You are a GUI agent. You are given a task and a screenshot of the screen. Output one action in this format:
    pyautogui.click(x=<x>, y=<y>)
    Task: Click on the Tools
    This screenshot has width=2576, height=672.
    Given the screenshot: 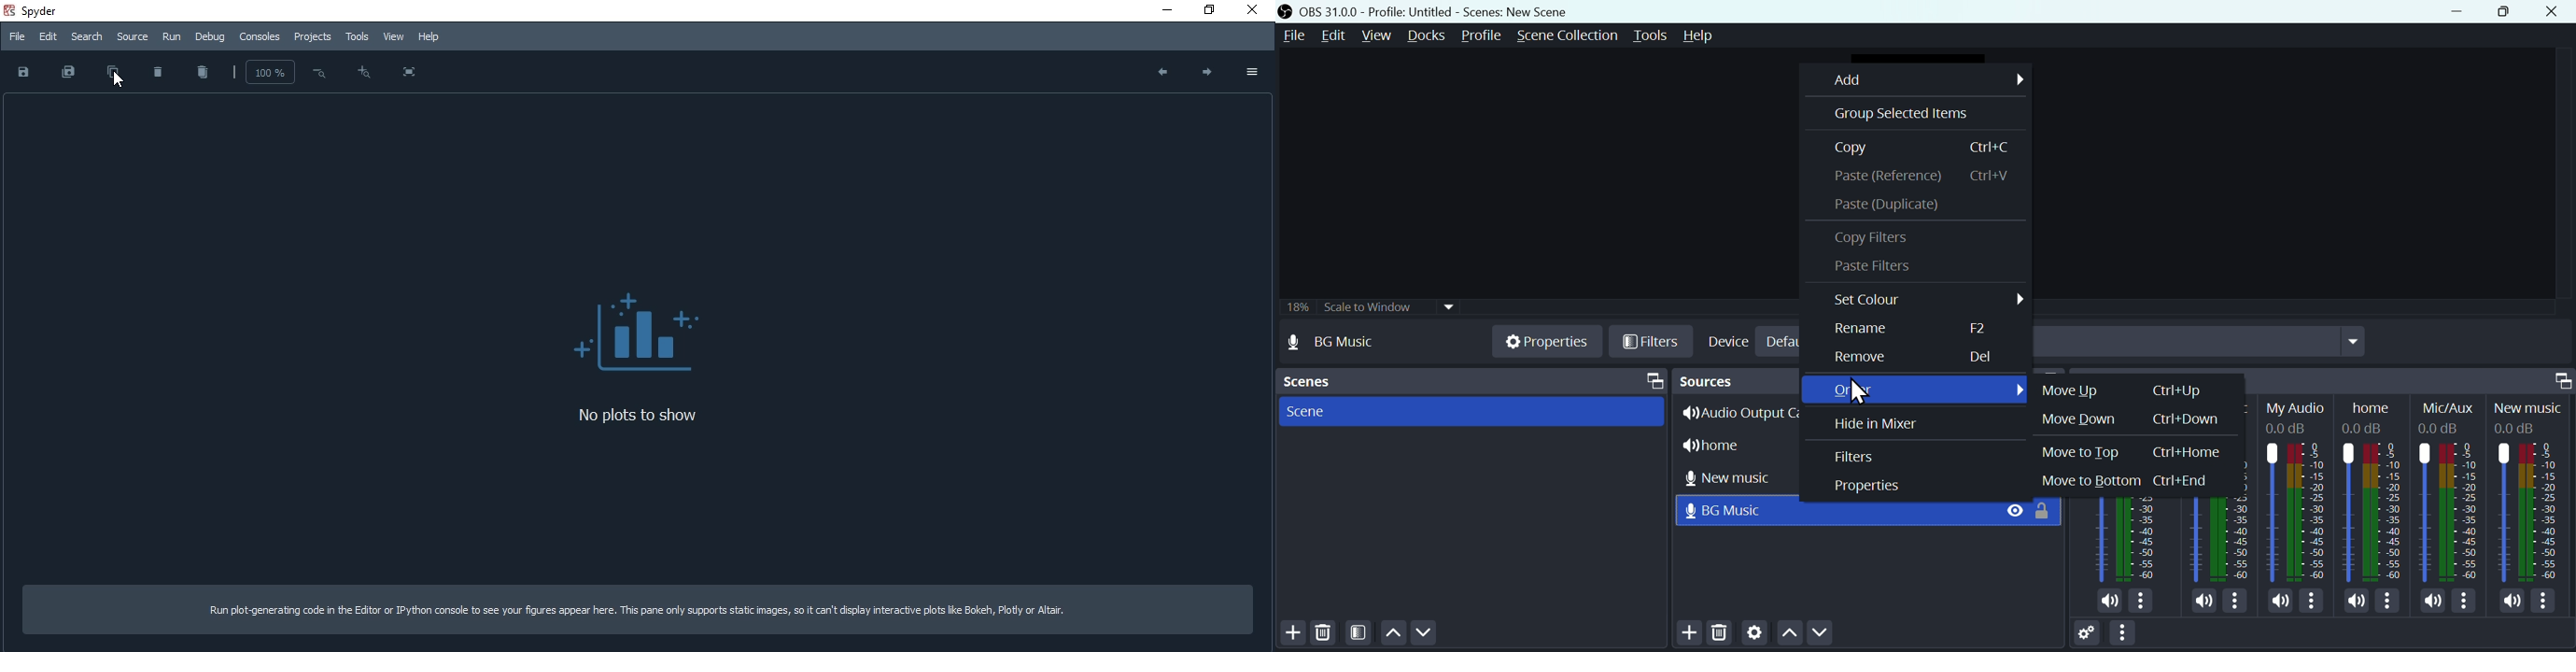 What is the action you would take?
    pyautogui.click(x=1657, y=35)
    